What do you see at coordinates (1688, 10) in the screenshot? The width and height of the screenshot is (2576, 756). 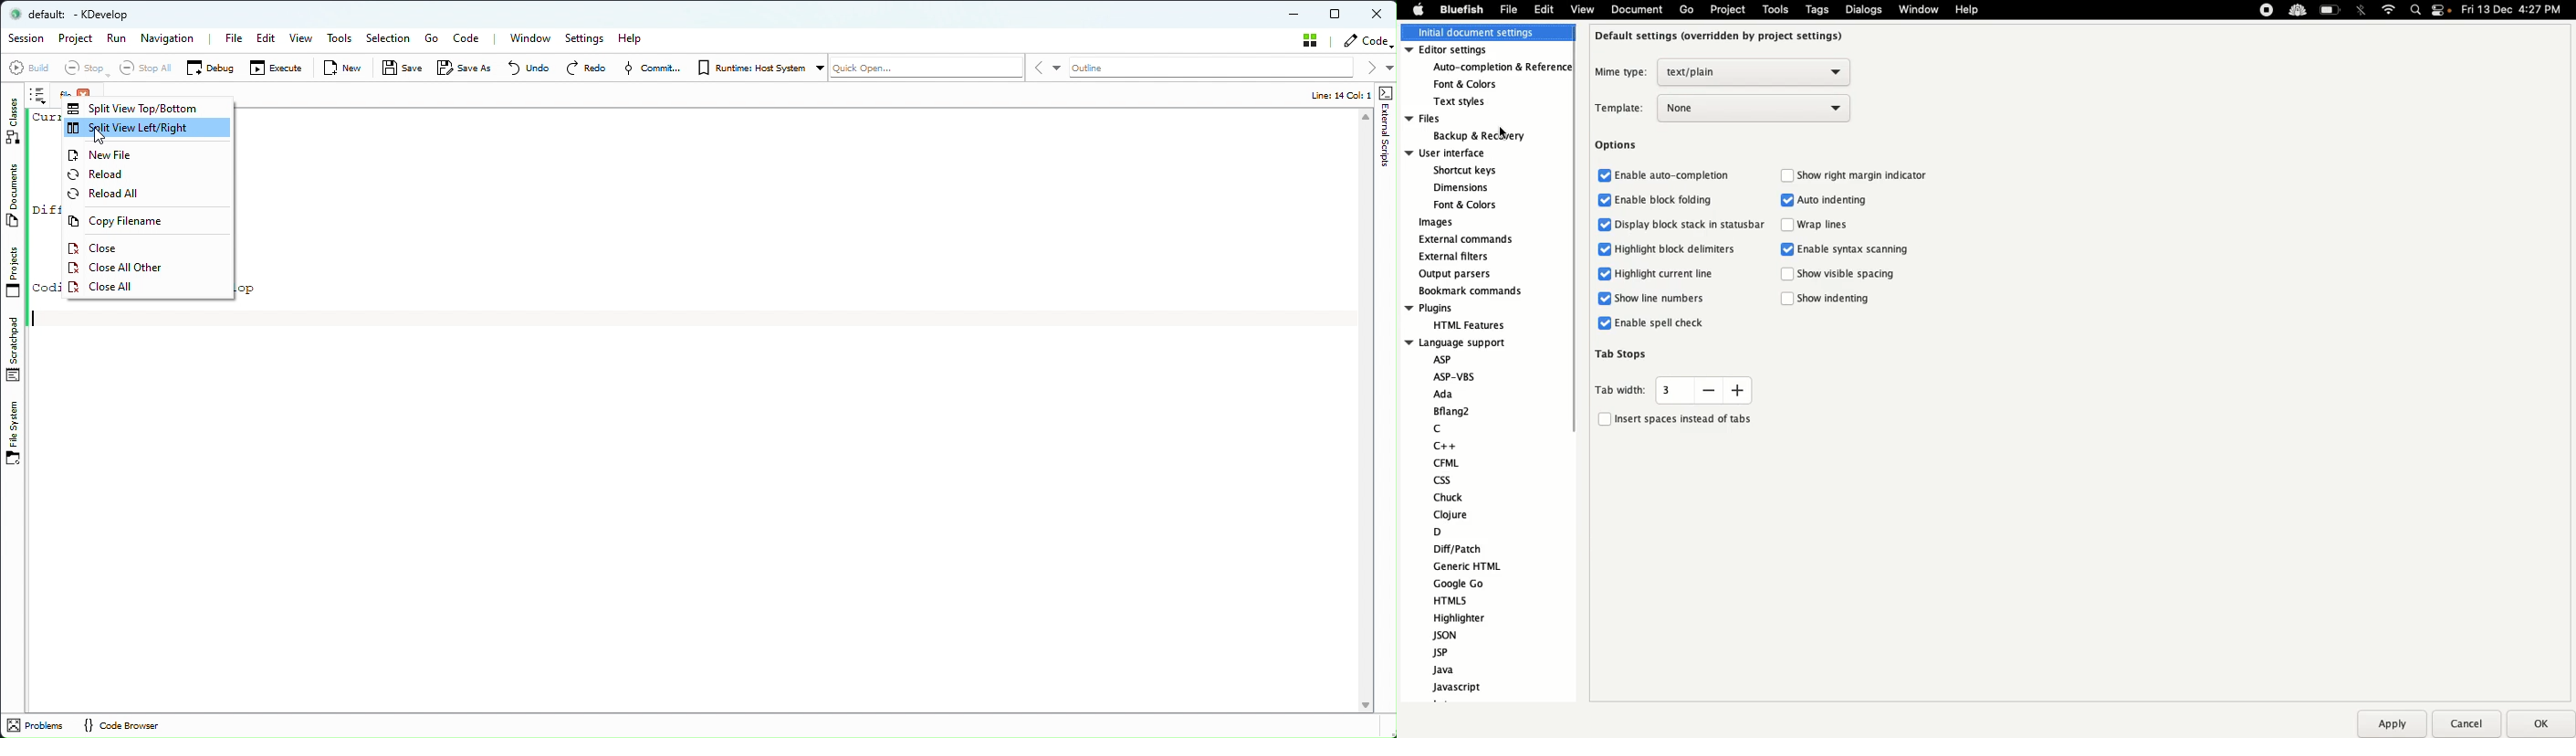 I see `Go` at bounding box center [1688, 10].